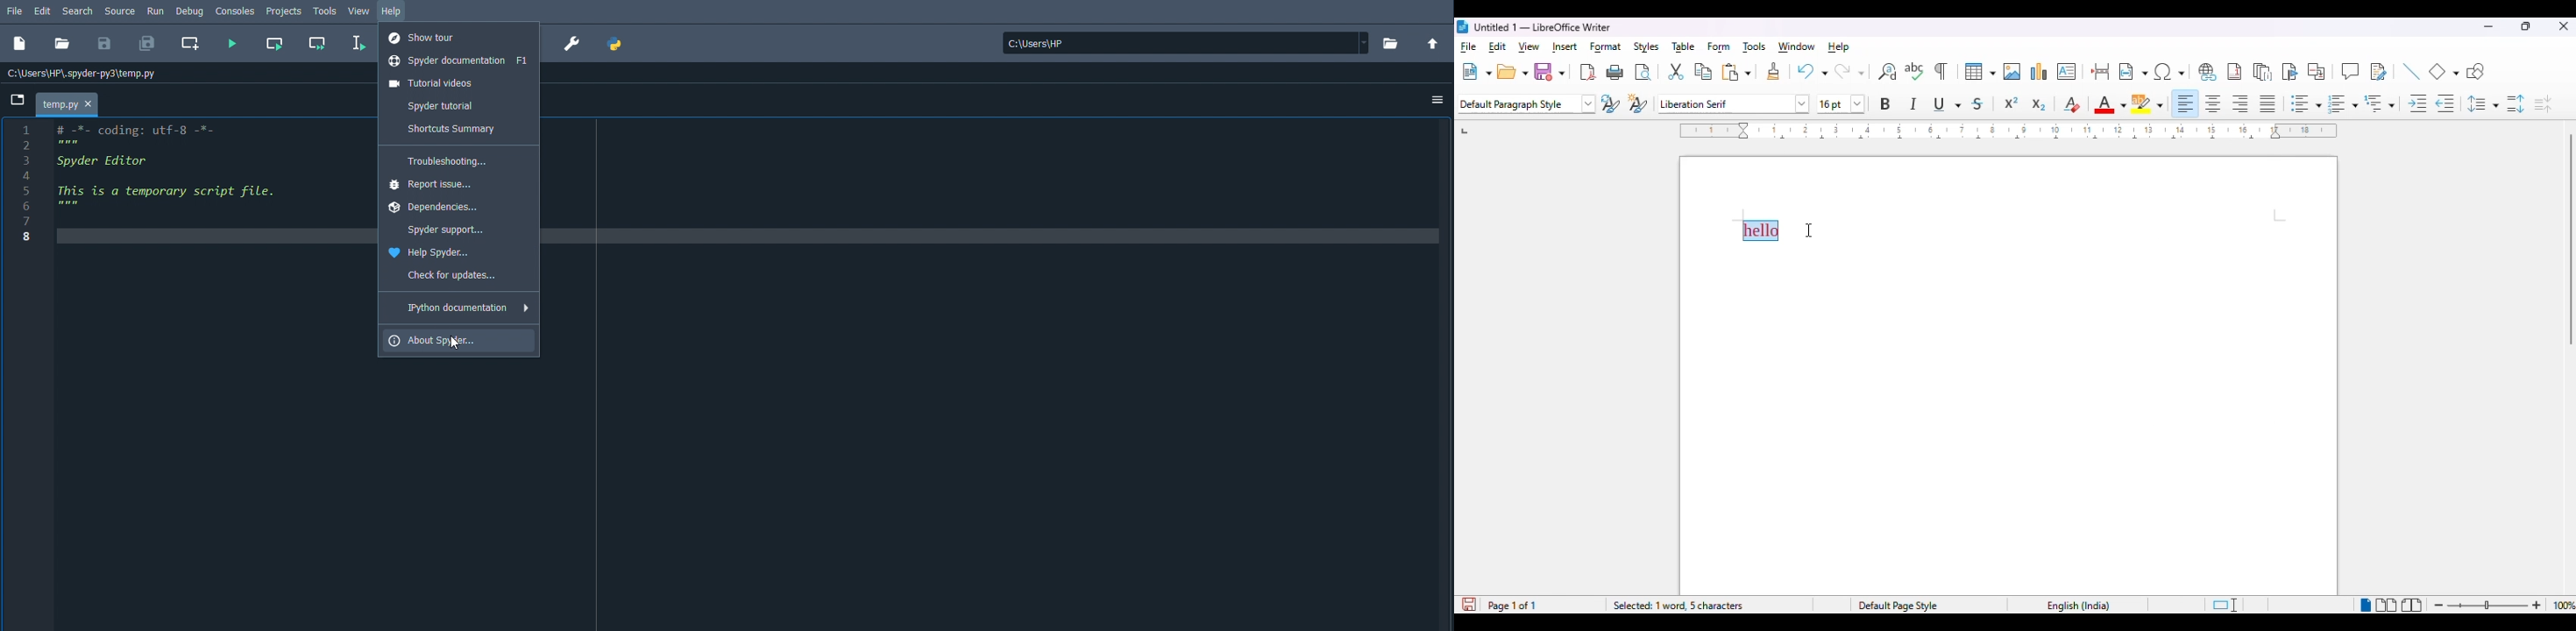 Image resolution: width=2576 pixels, height=644 pixels. I want to click on subscript, so click(2038, 105).